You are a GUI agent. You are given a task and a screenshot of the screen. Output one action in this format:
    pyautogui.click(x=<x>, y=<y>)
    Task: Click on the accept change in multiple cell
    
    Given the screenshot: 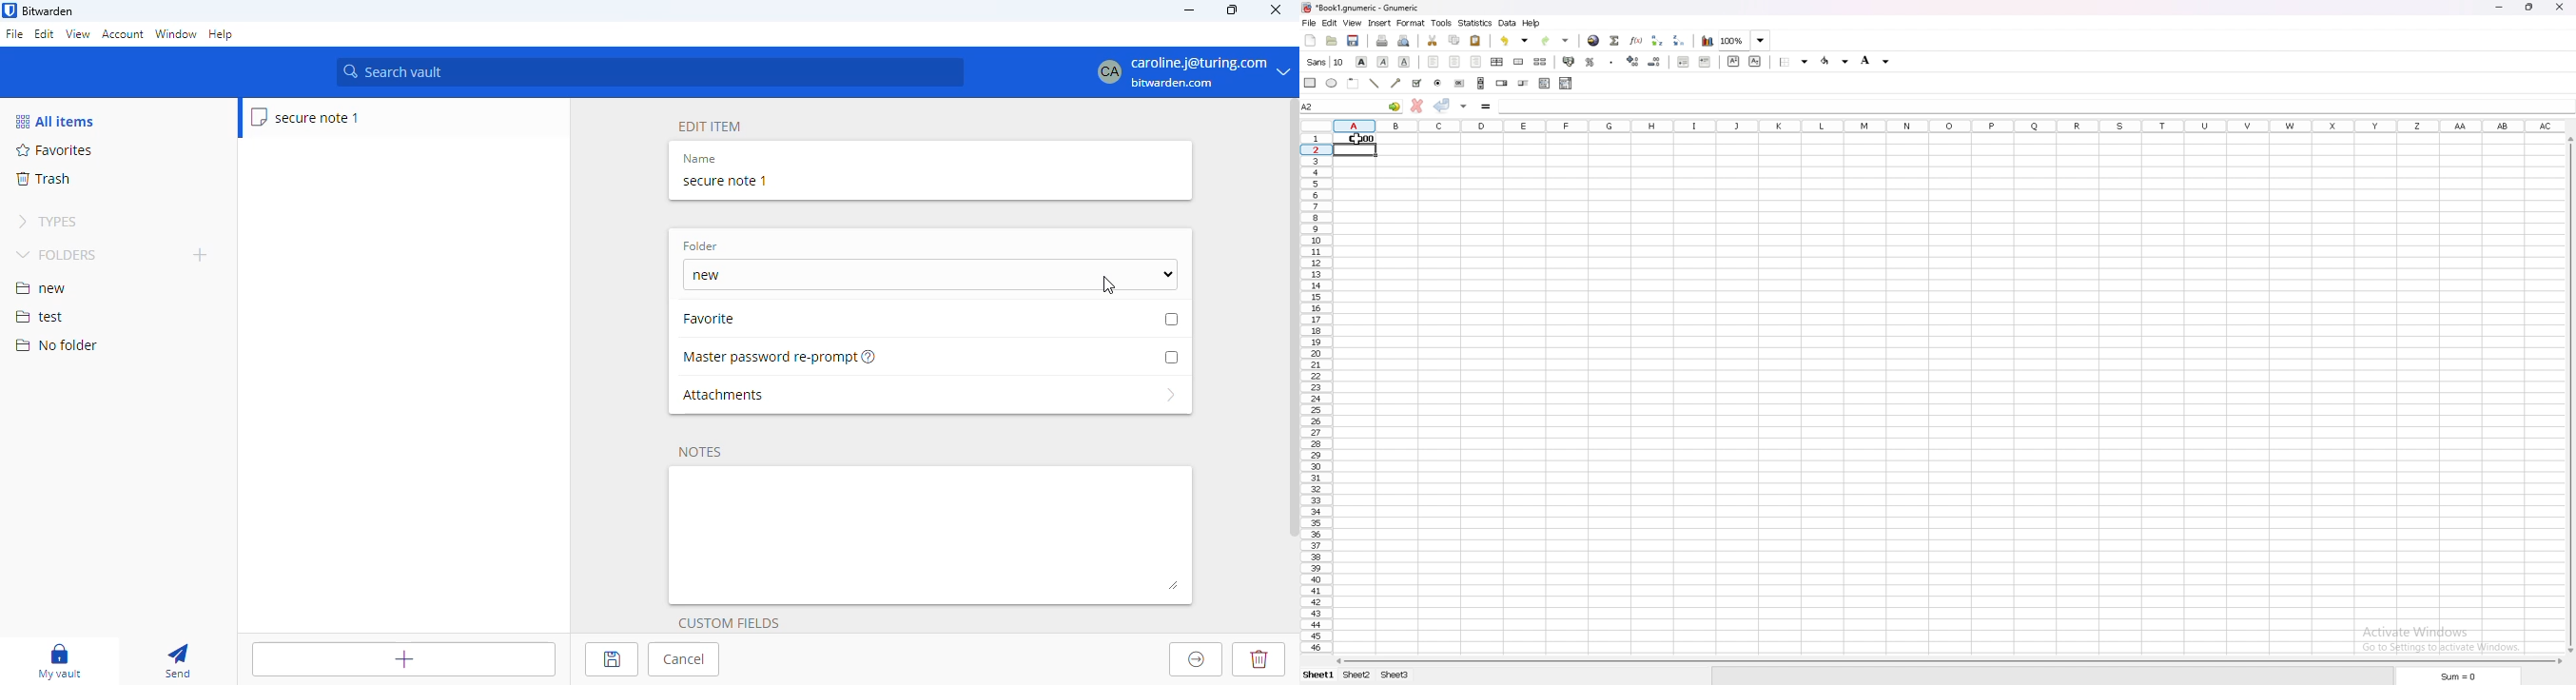 What is the action you would take?
    pyautogui.click(x=1464, y=106)
    